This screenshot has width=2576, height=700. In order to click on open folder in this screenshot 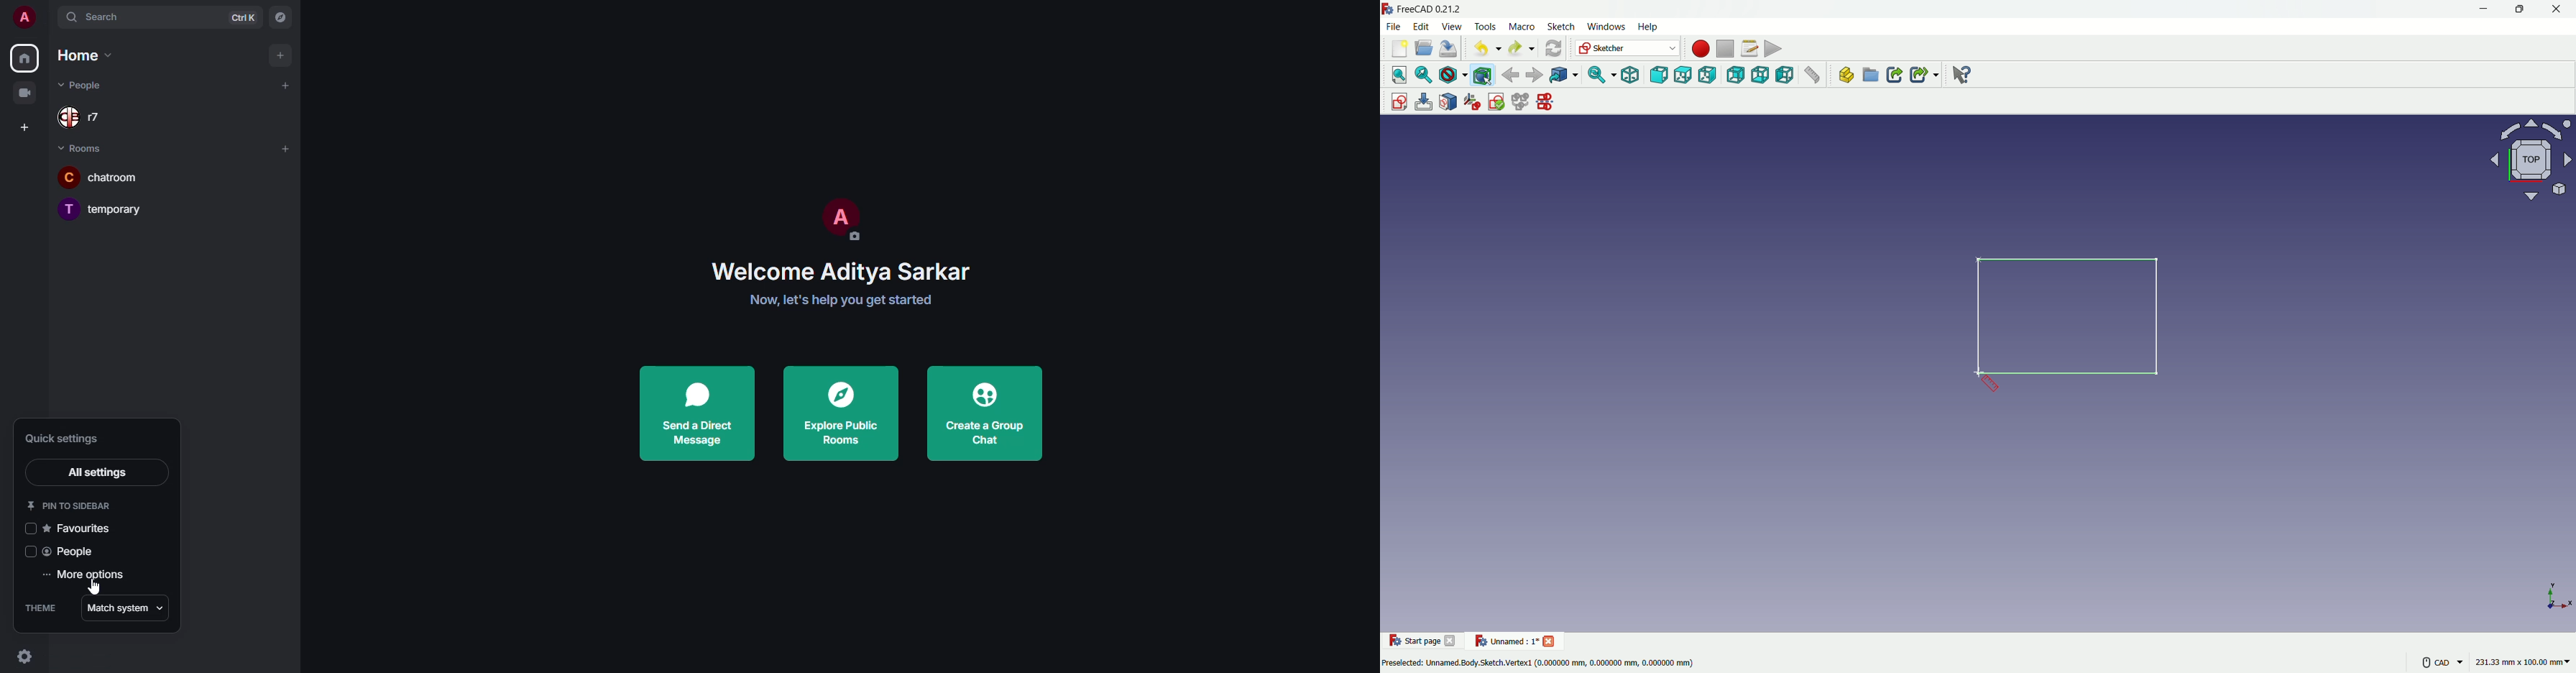, I will do `click(1422, 49)`.